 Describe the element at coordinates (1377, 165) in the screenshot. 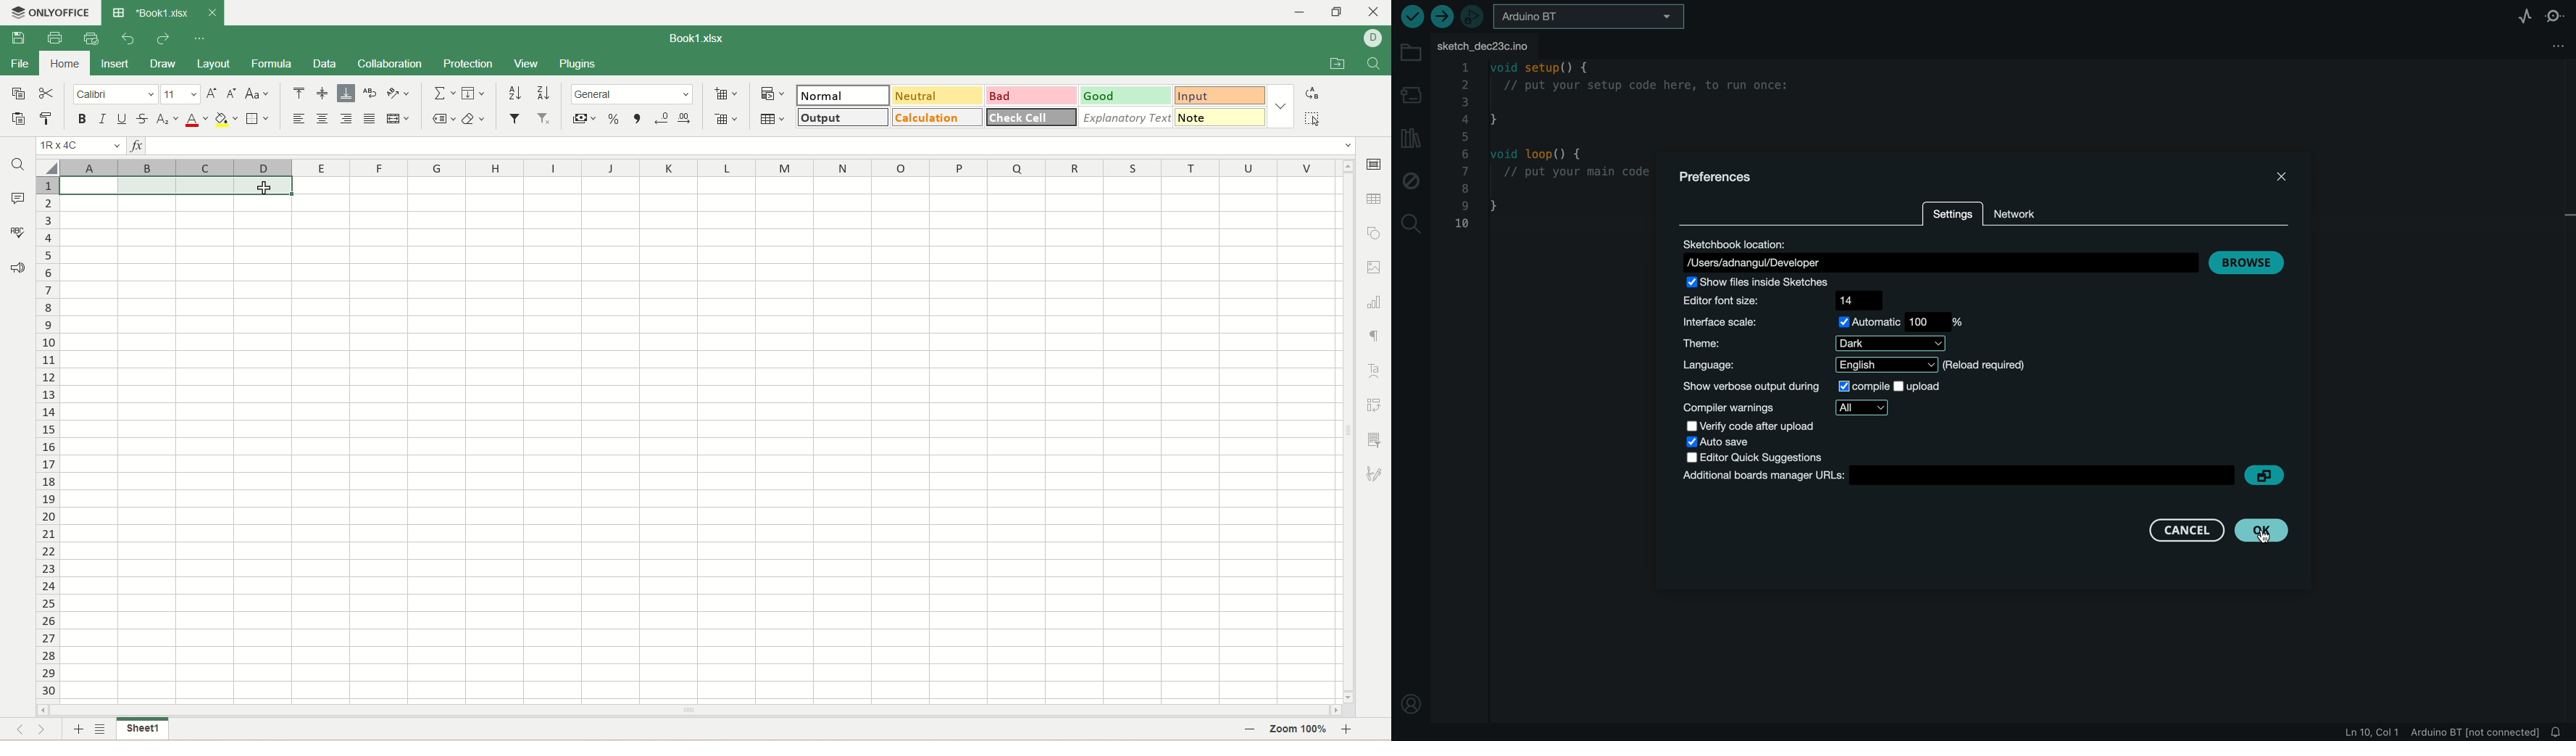

I see `cell settings` at that location.